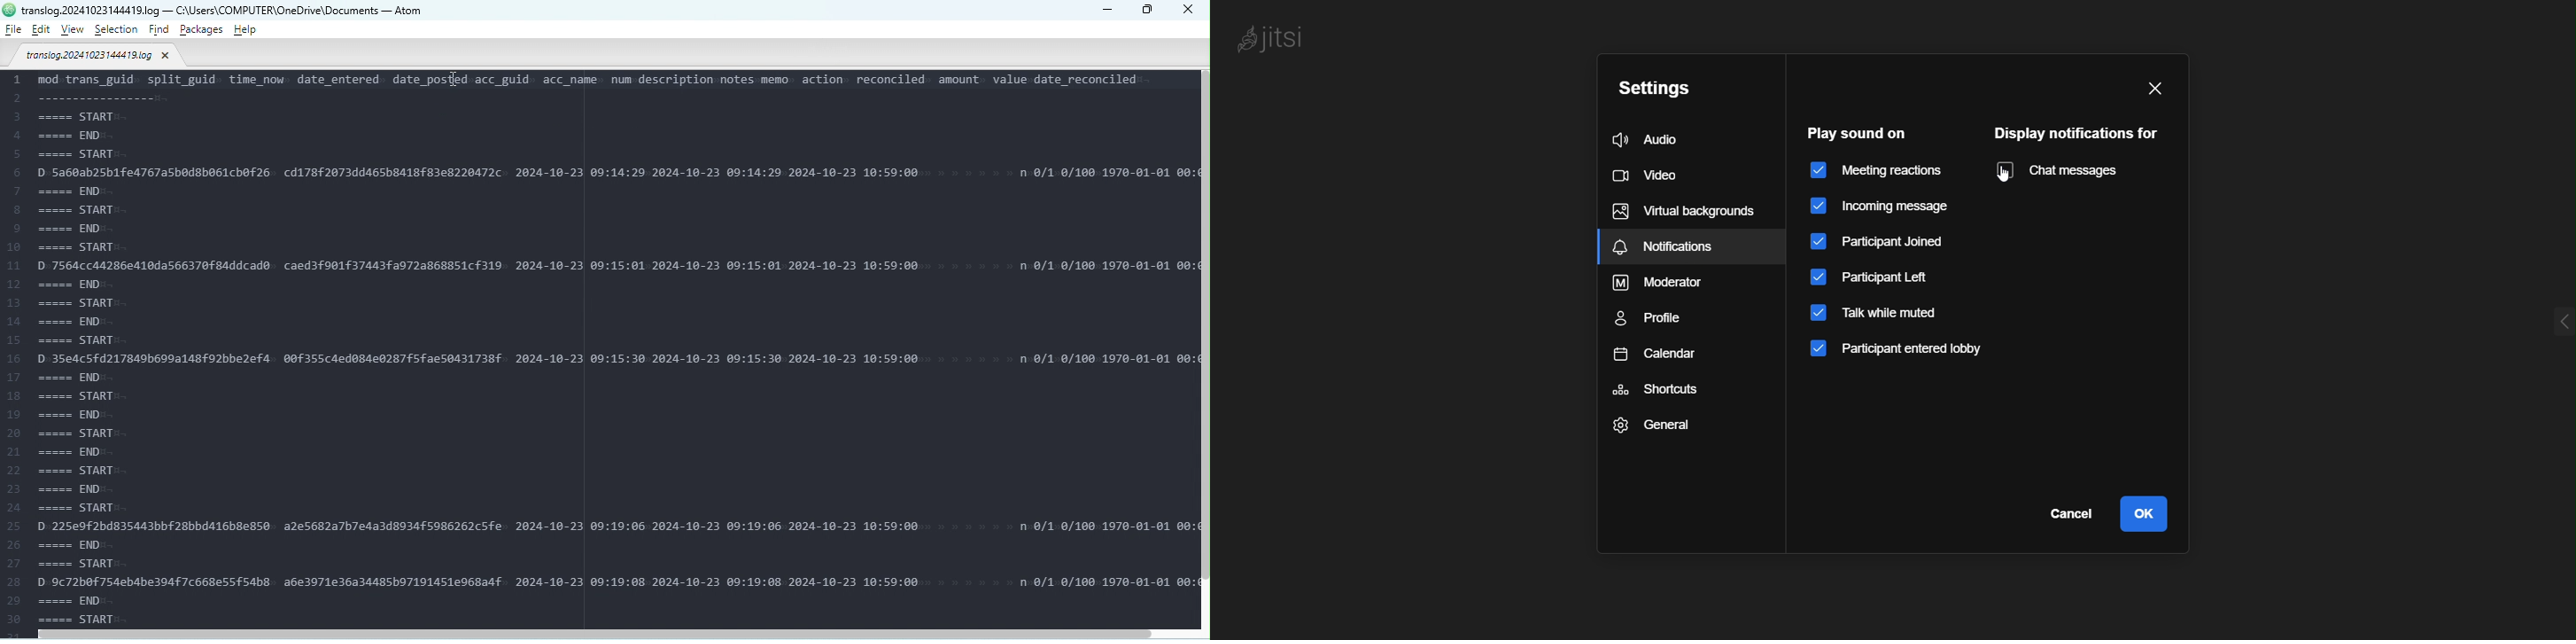 Image resolution: width=2576 pixels, height=644 pixels. I want to click on video, so click(1652, 175).